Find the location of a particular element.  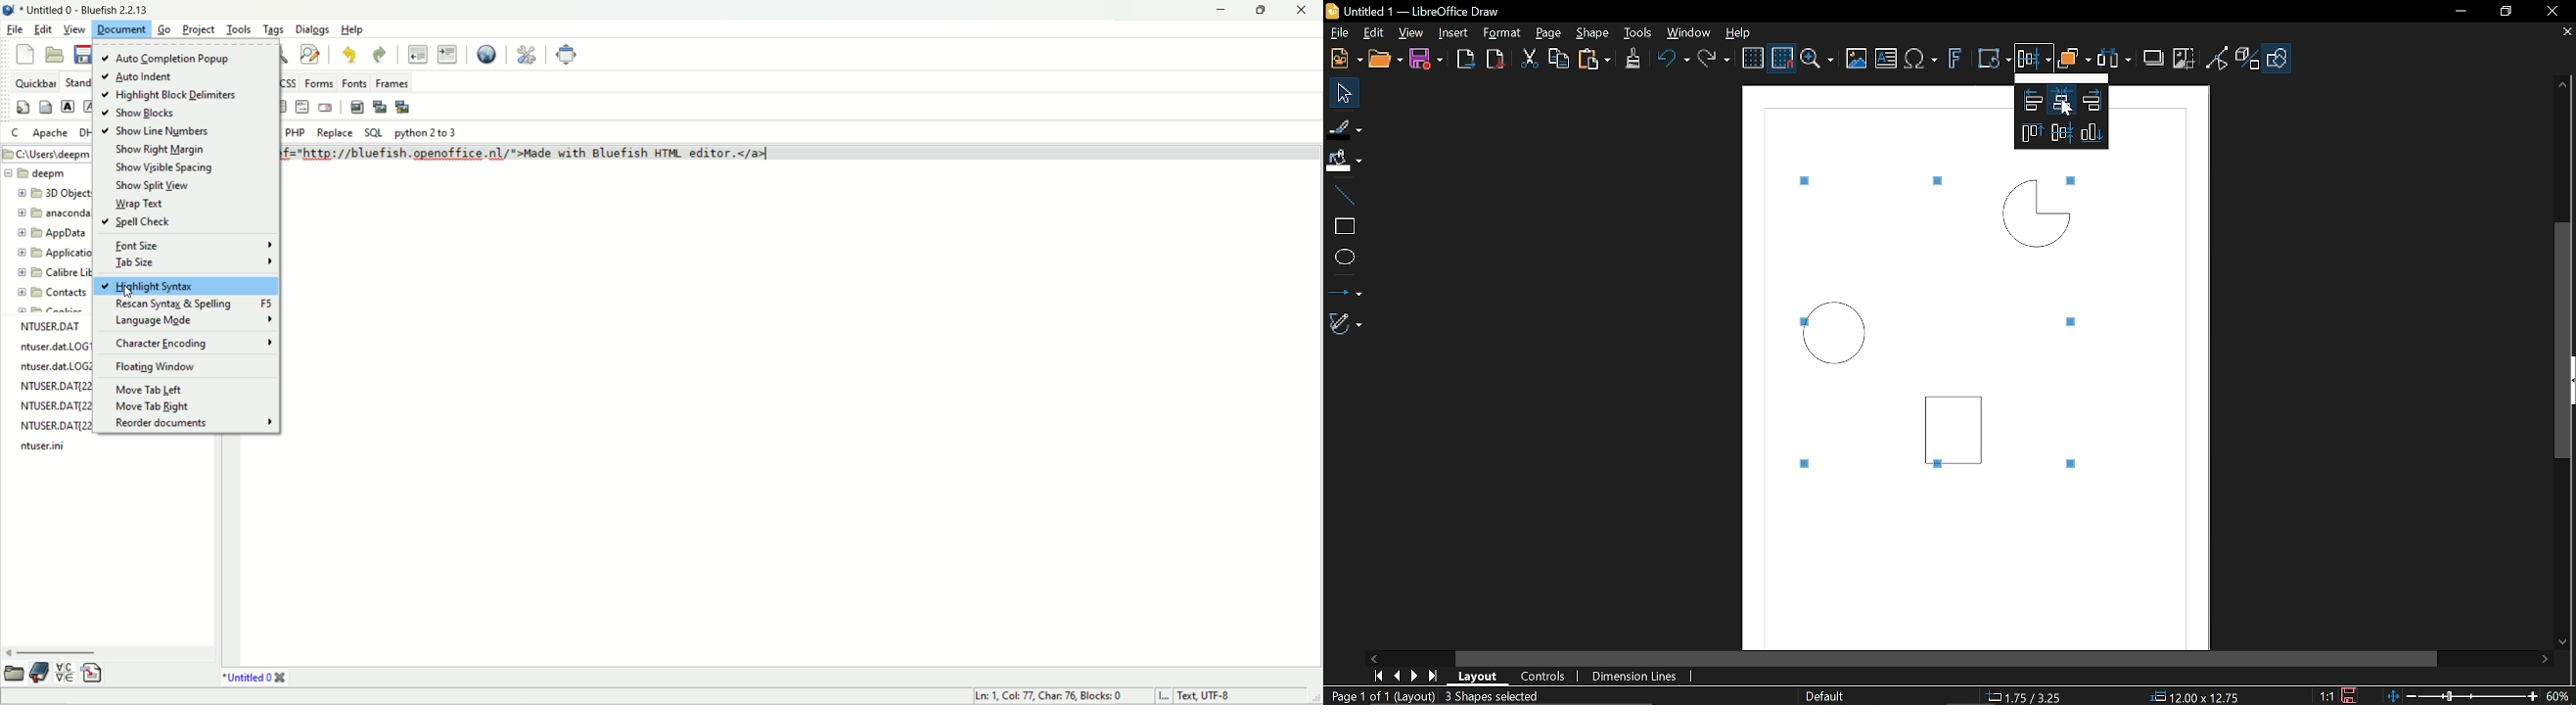

Move left is located at coordinates (1373, 657).